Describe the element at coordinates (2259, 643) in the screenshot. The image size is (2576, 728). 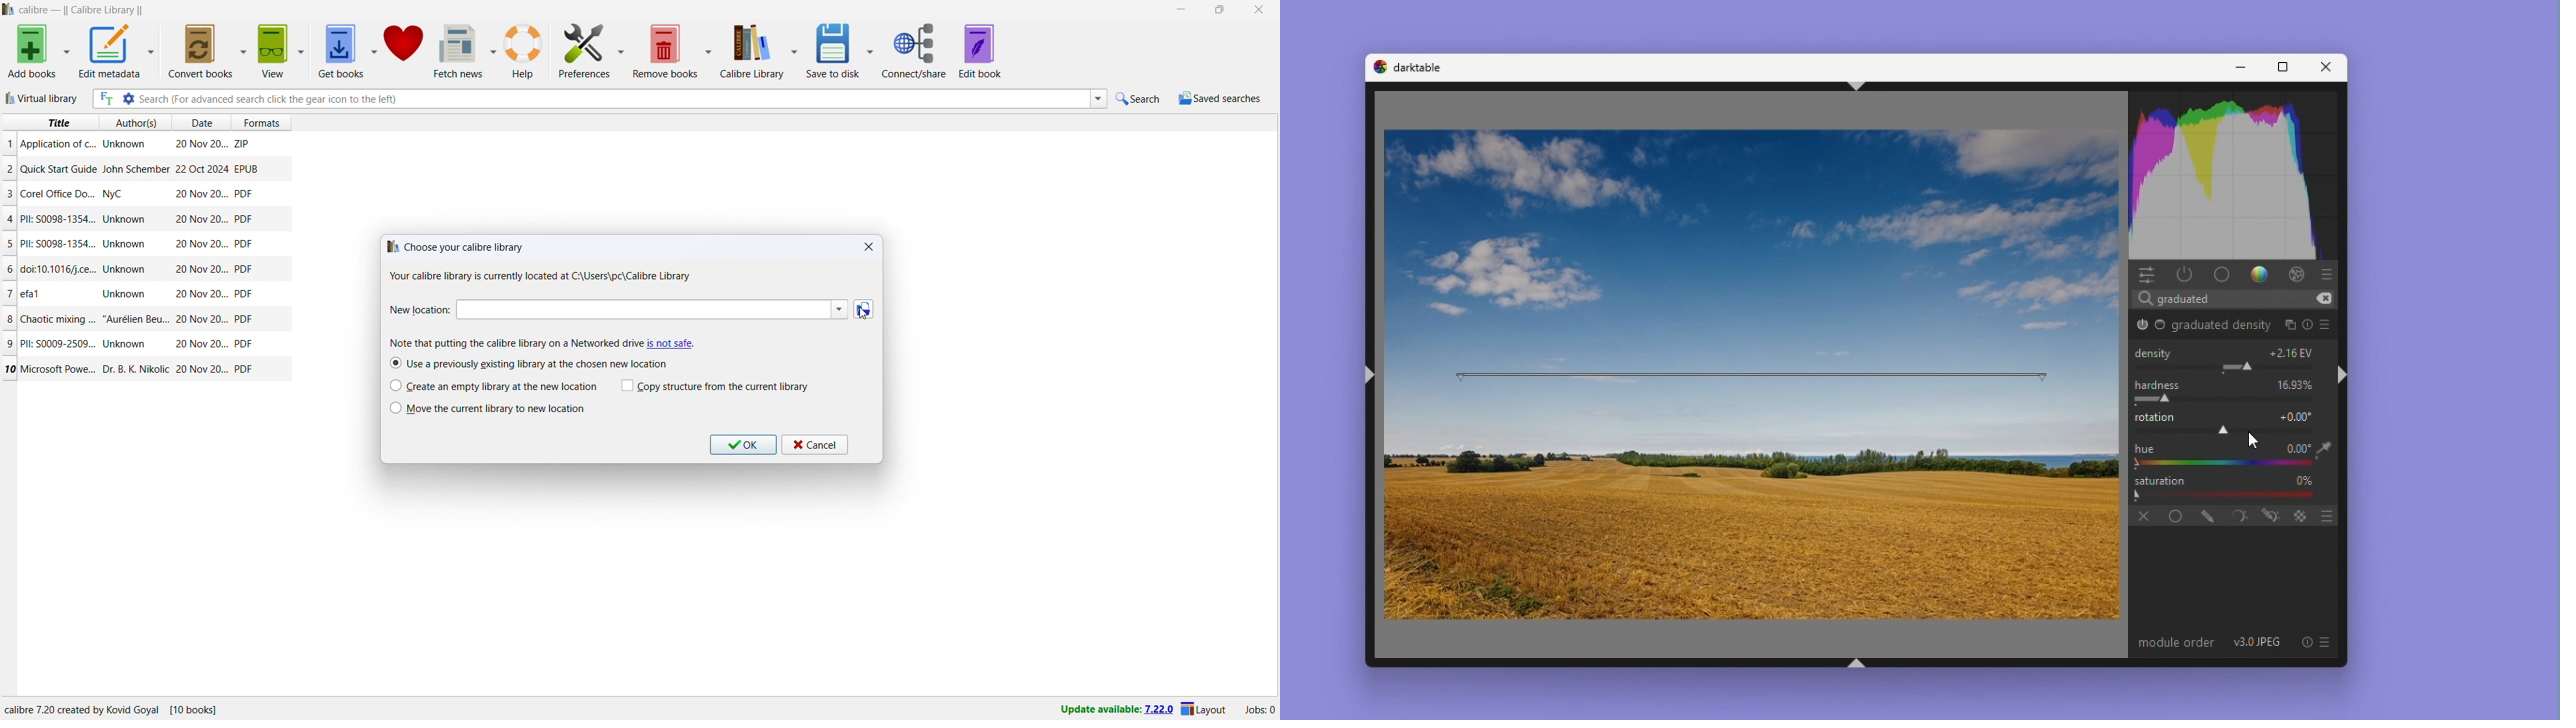
I see `v3.0 JPEG` at that location.